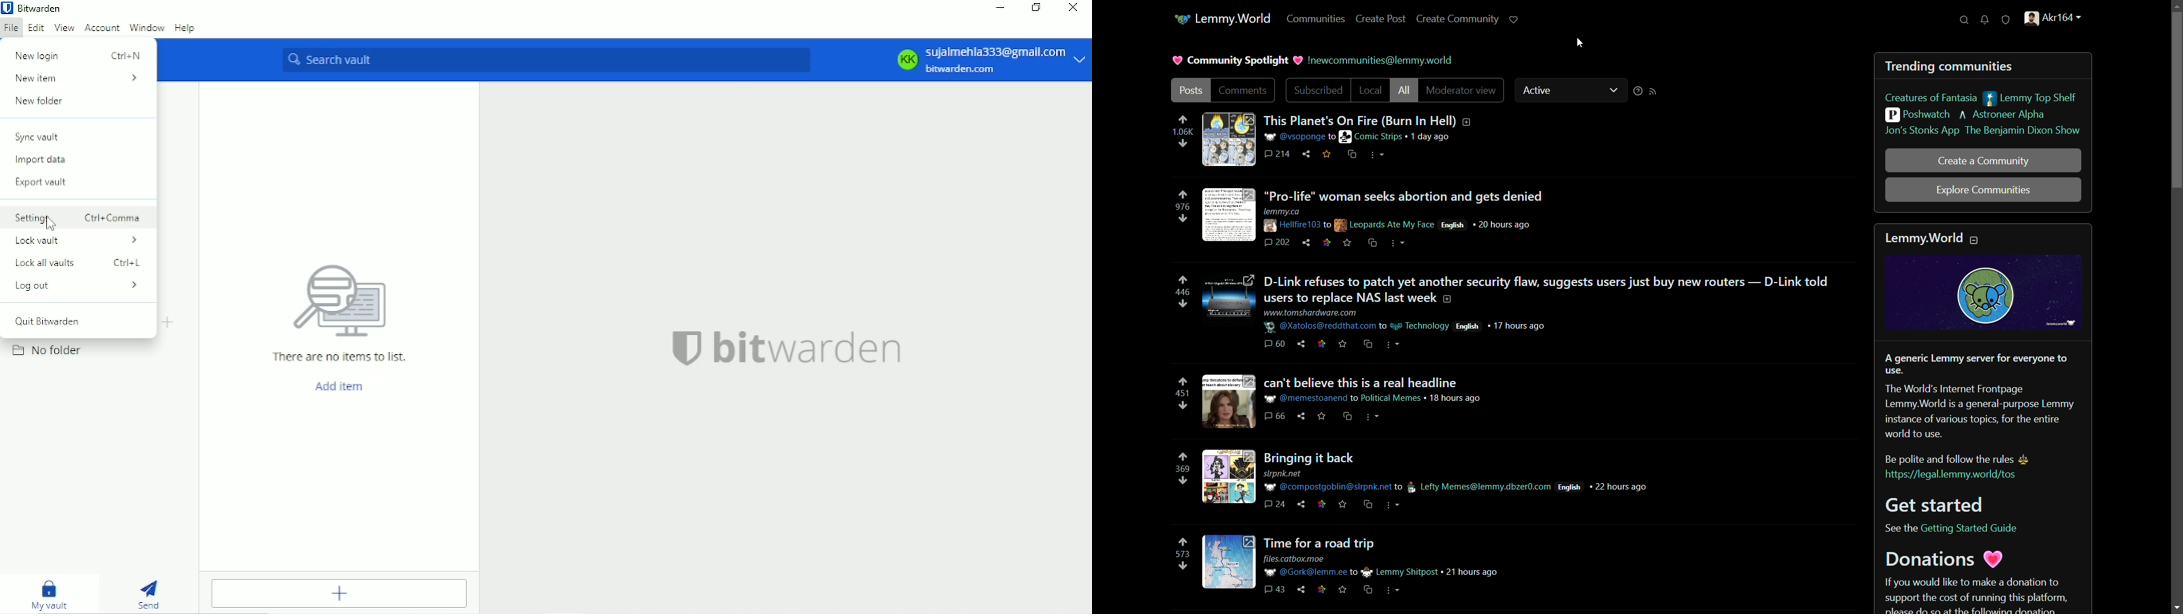 The height and width of the screenshot is (616, 2184). Describe the element at coordinates (1183, 208) in the screenshot. I see `number of votes` at that location.